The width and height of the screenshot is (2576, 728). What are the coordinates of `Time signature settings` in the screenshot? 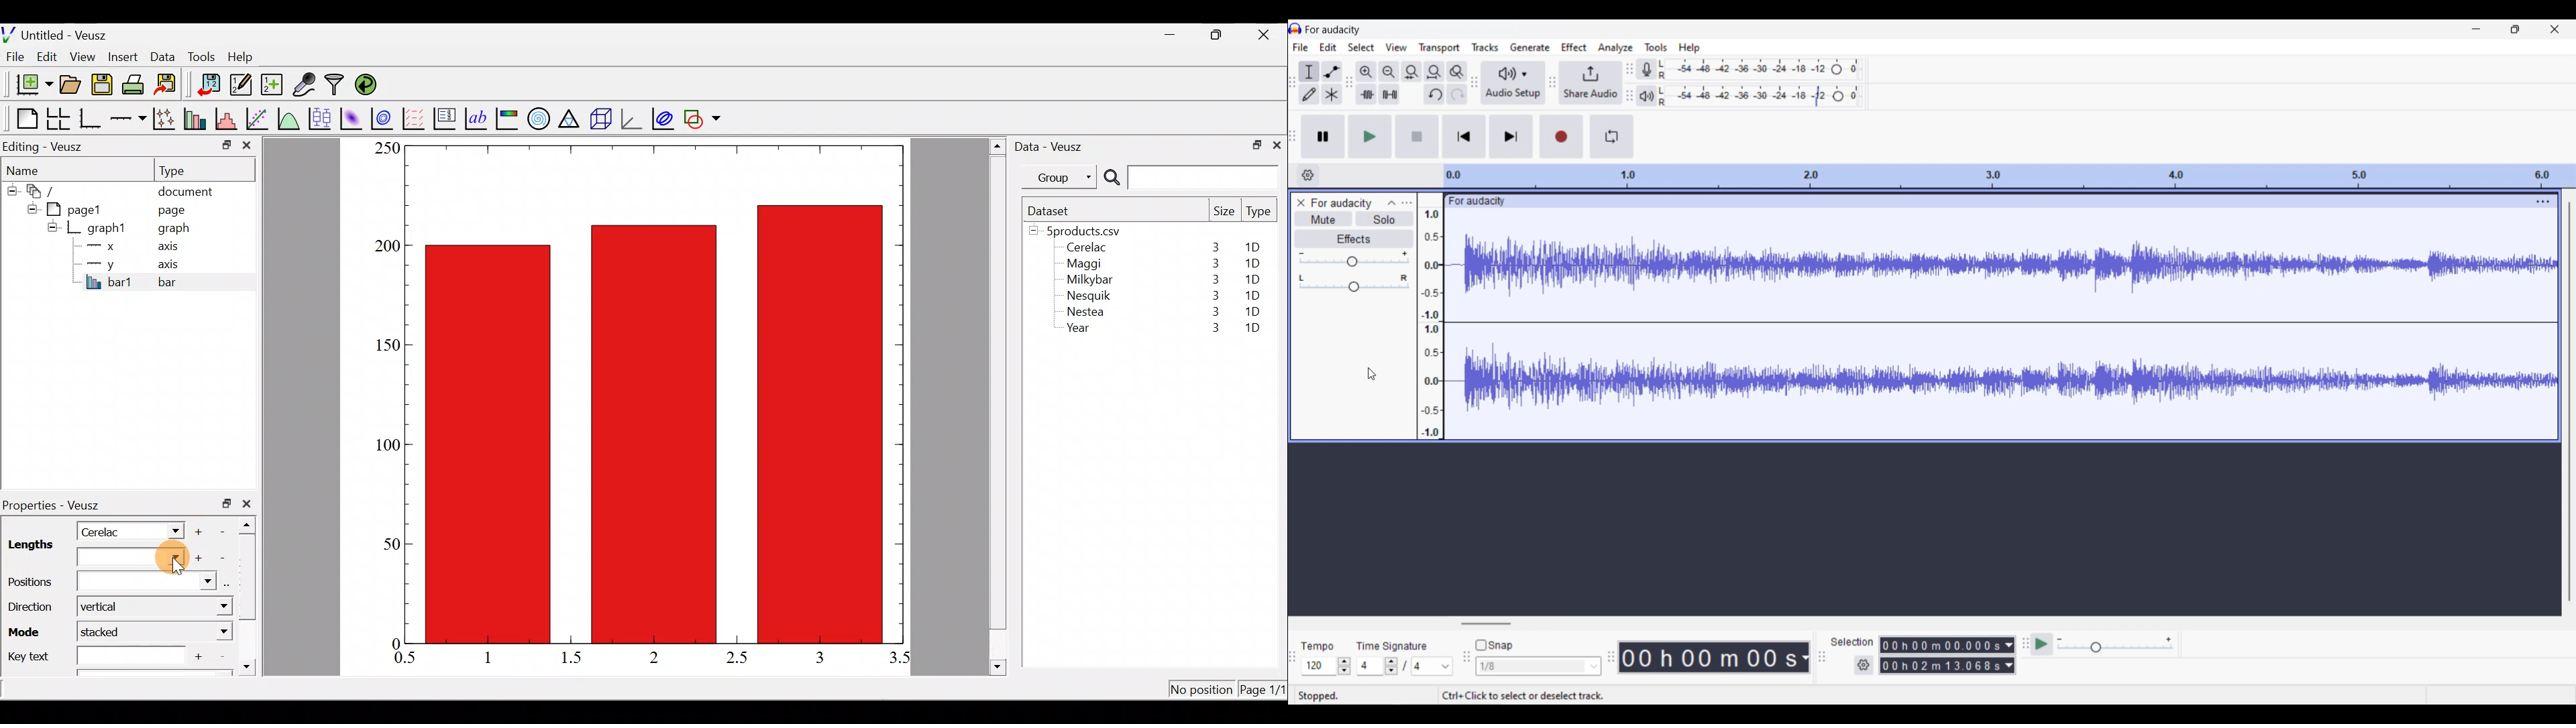 It's located at (1406, 666).